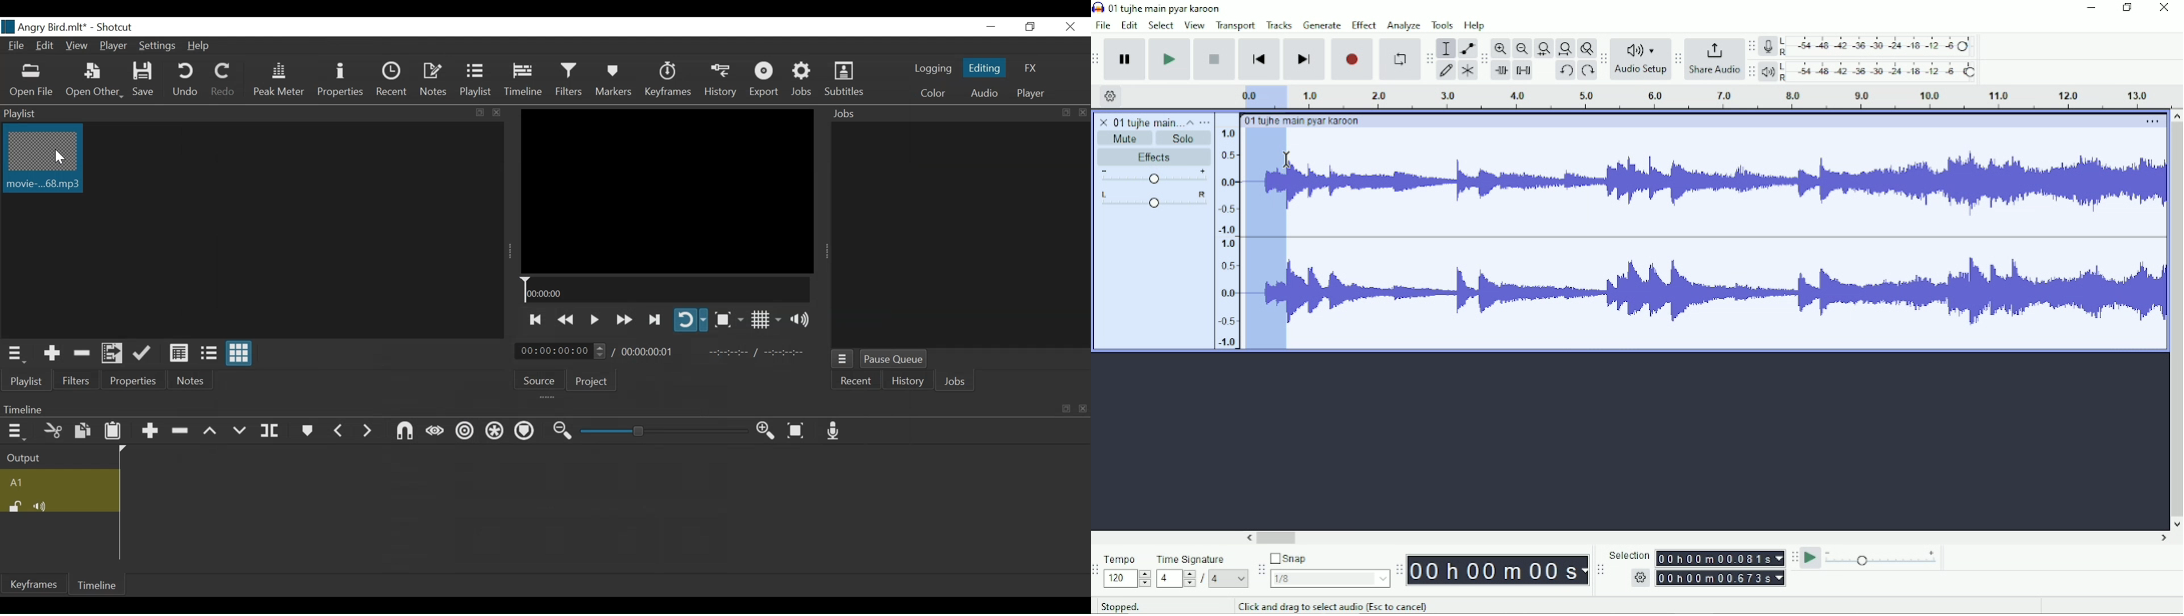  I want to click on Jobs menu, so click(843, 359).